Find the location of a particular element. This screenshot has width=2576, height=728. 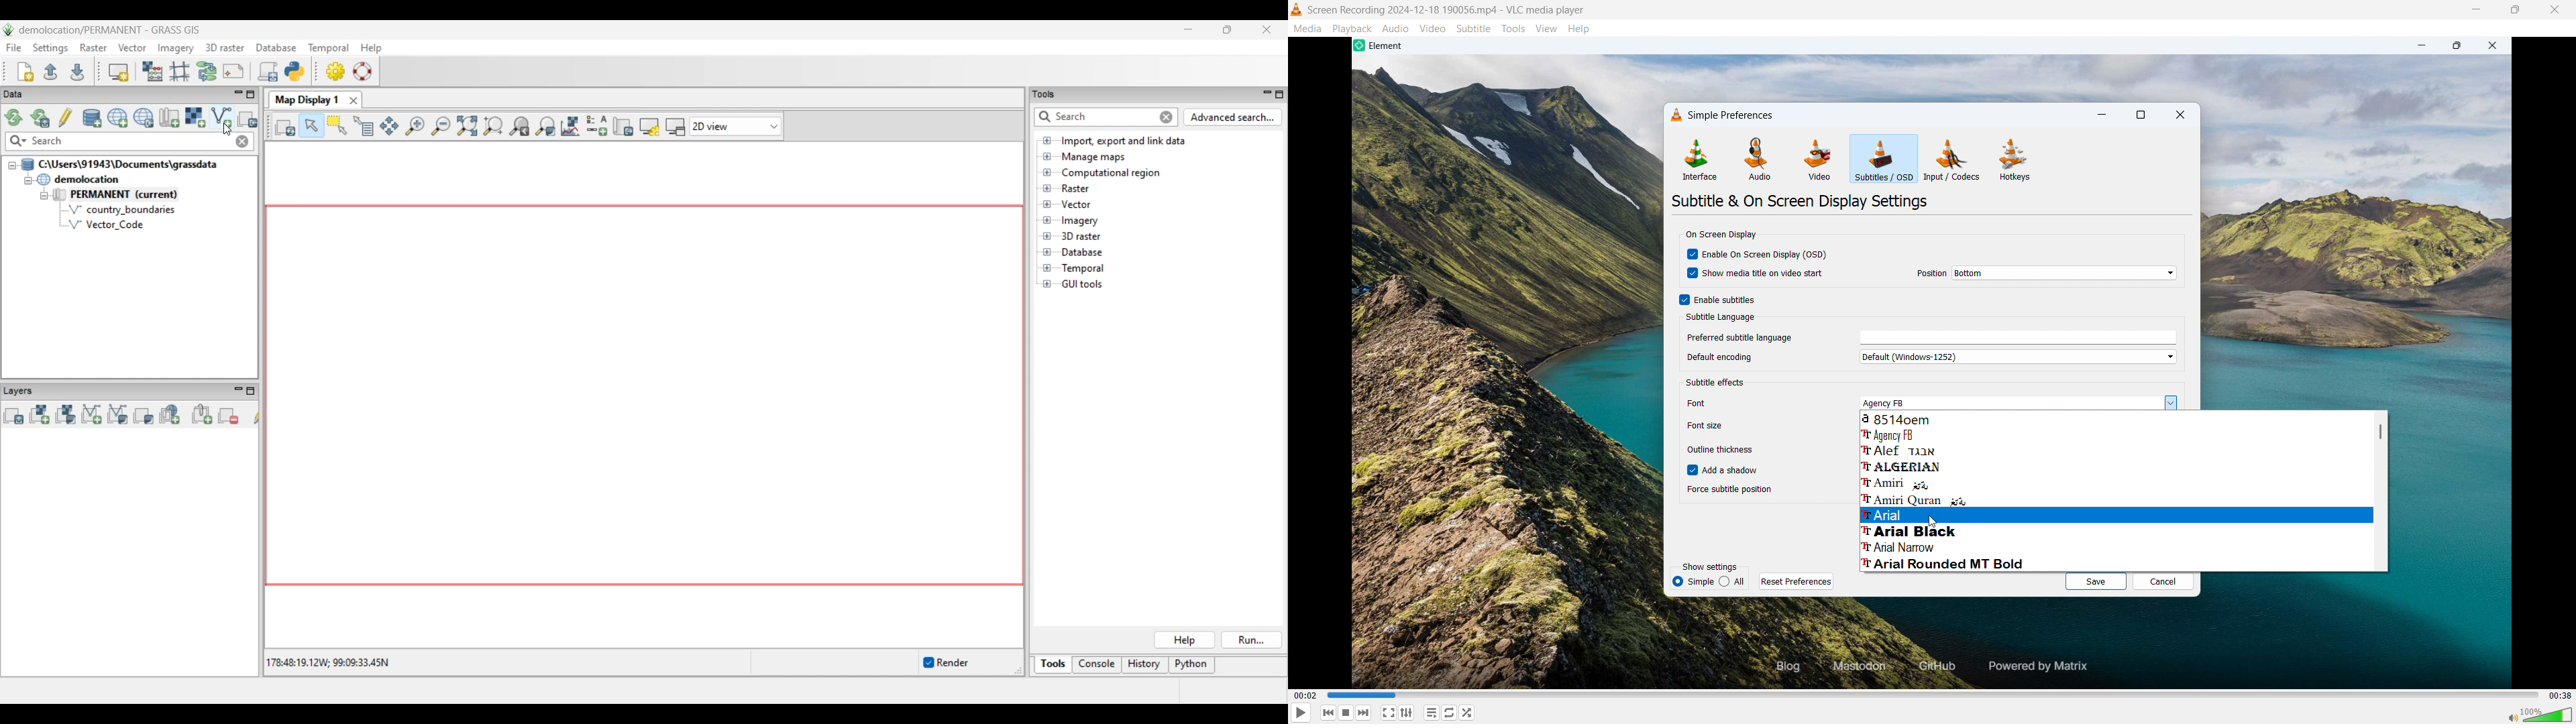

enable subtitles is located at coordinates (1717, 300).